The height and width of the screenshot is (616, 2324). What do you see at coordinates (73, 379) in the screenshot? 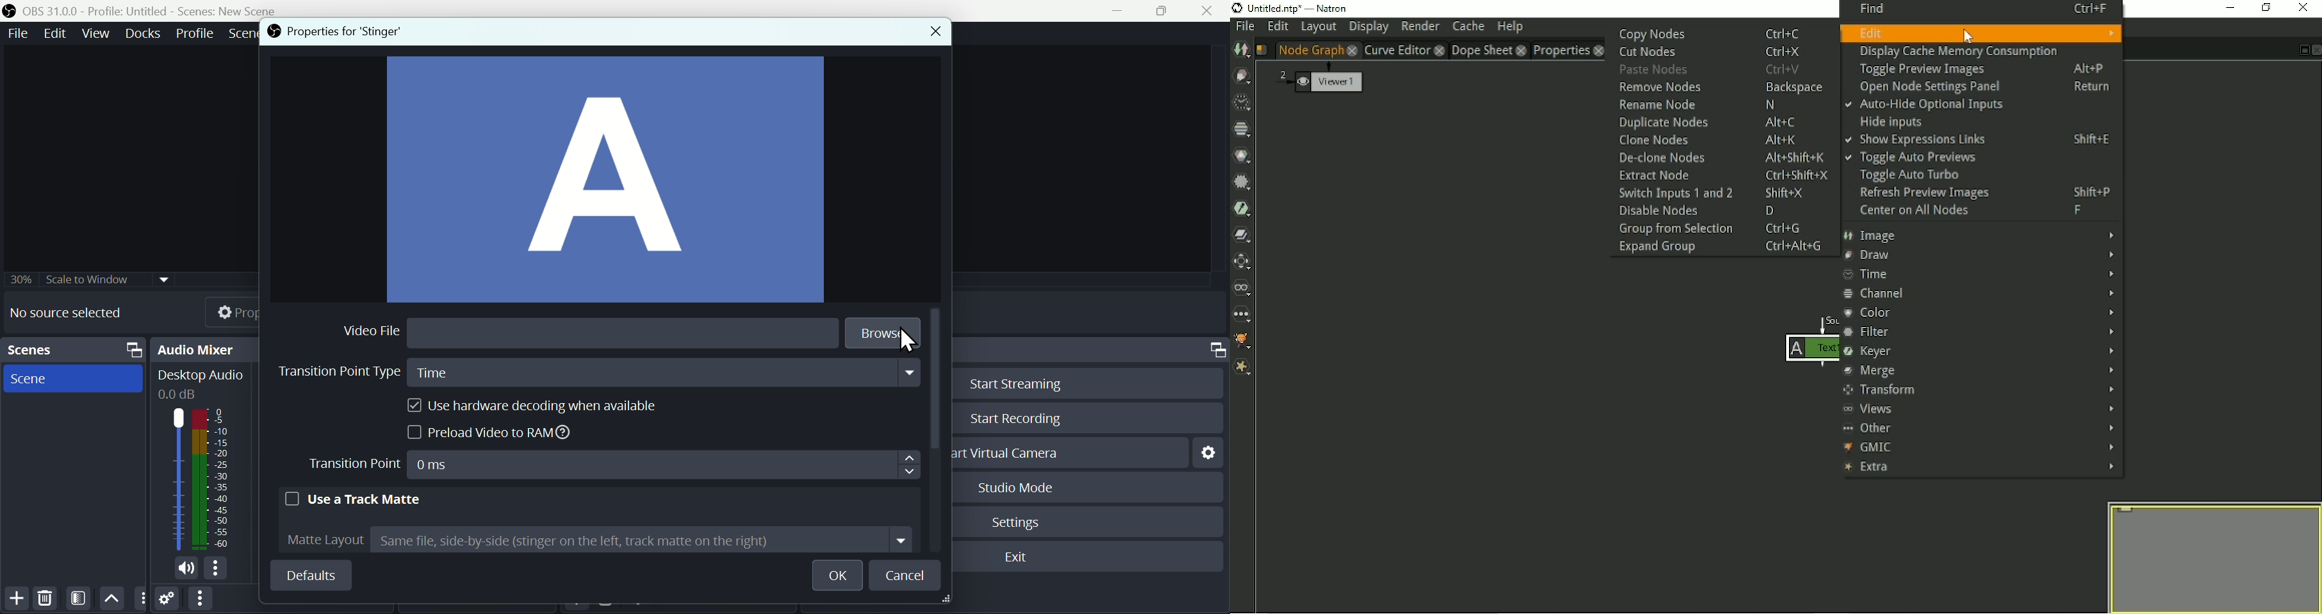
I see `scenes` at bounding box center [73, 379].